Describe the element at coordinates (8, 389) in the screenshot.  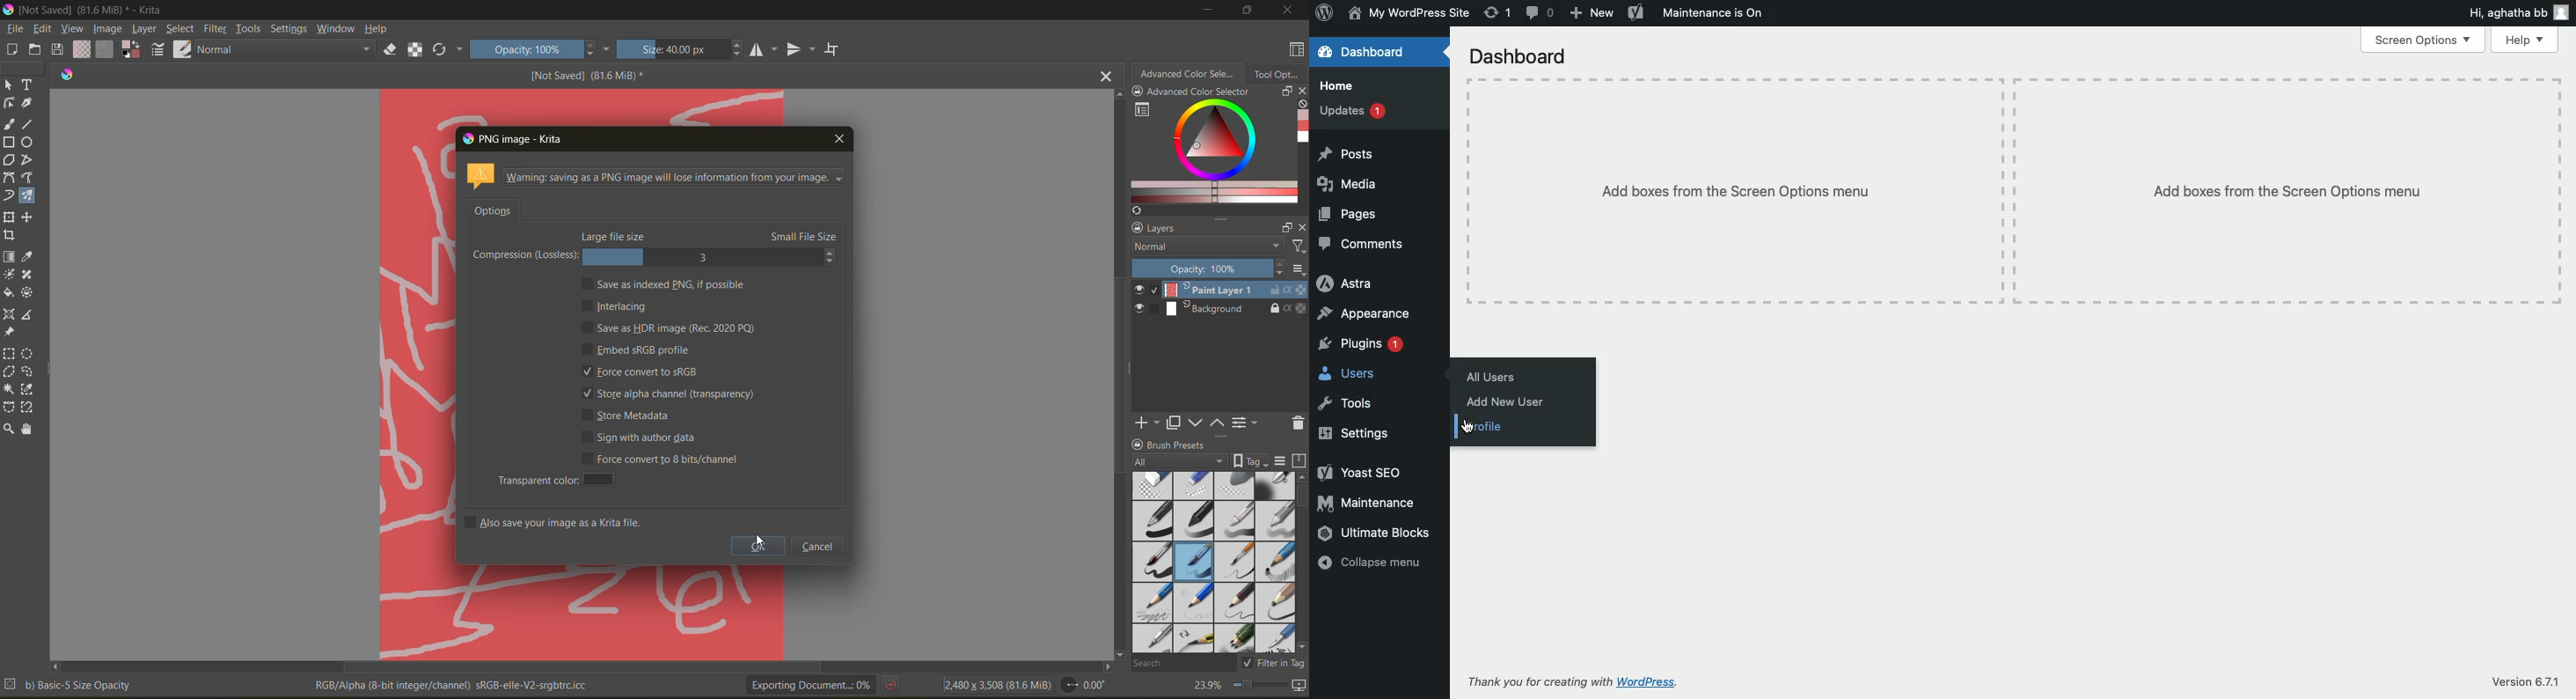
I see `tool` at that location.